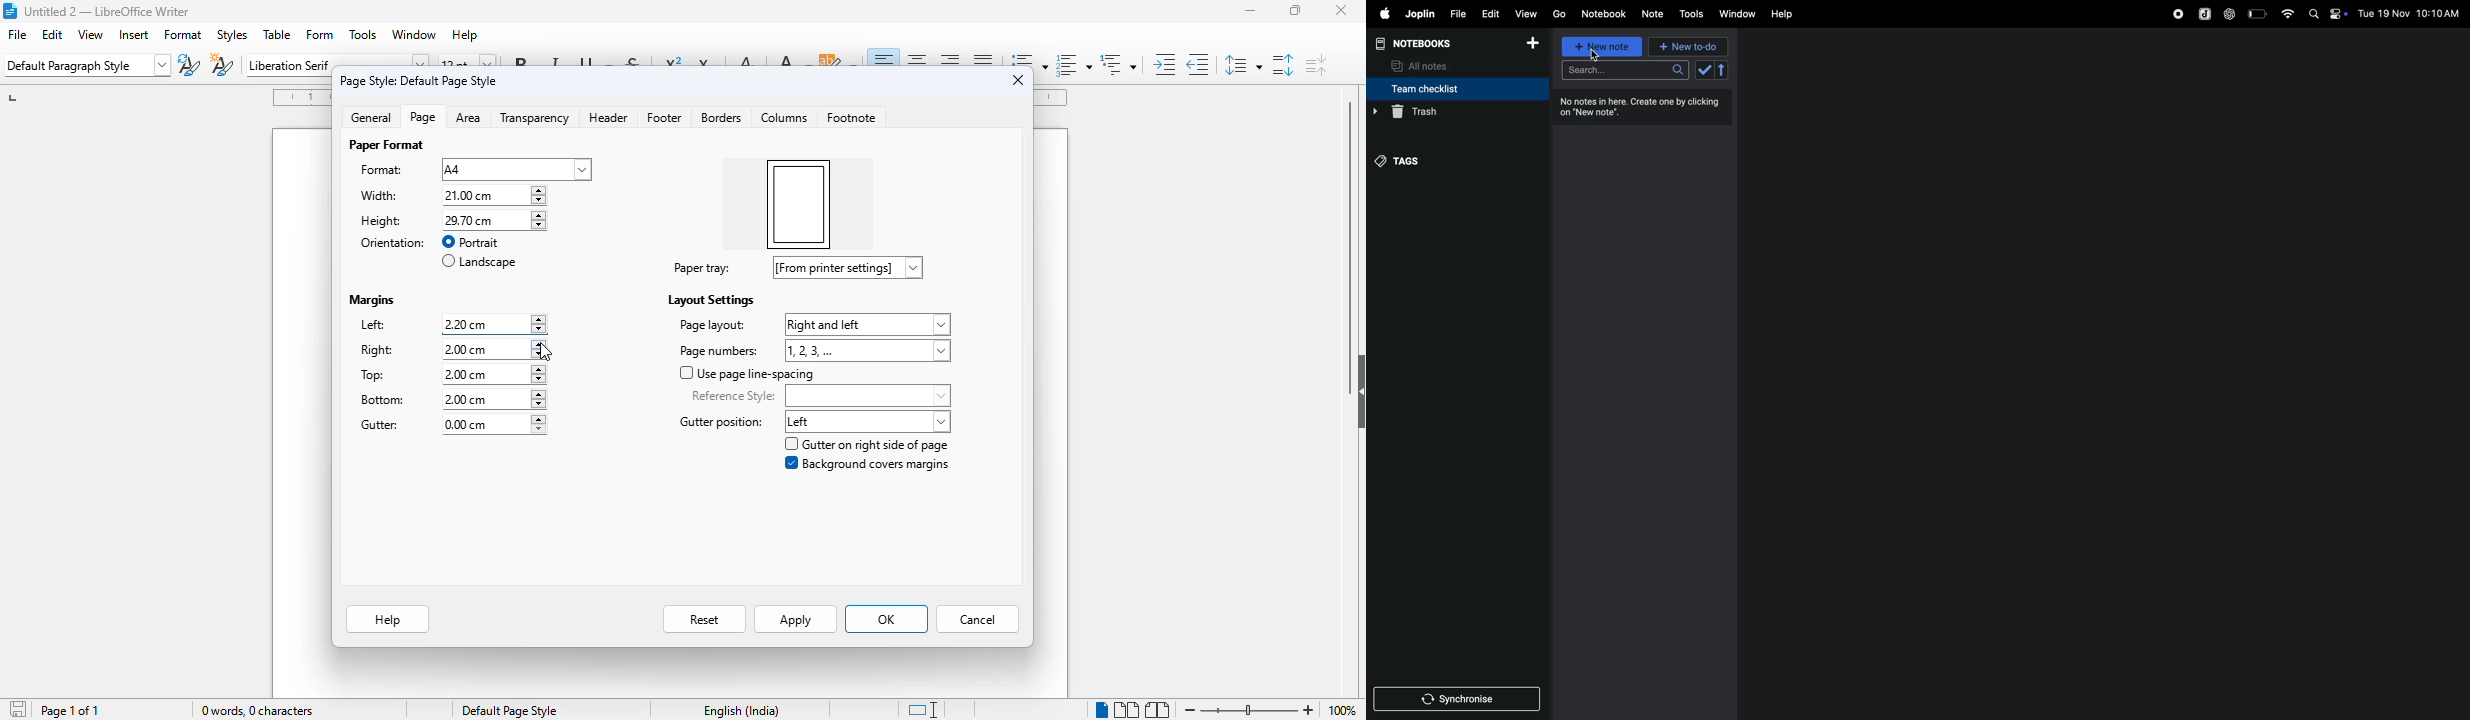 This screenshot has height=728, width=2492. I want to click on apple widgets, so click(2336, 14).